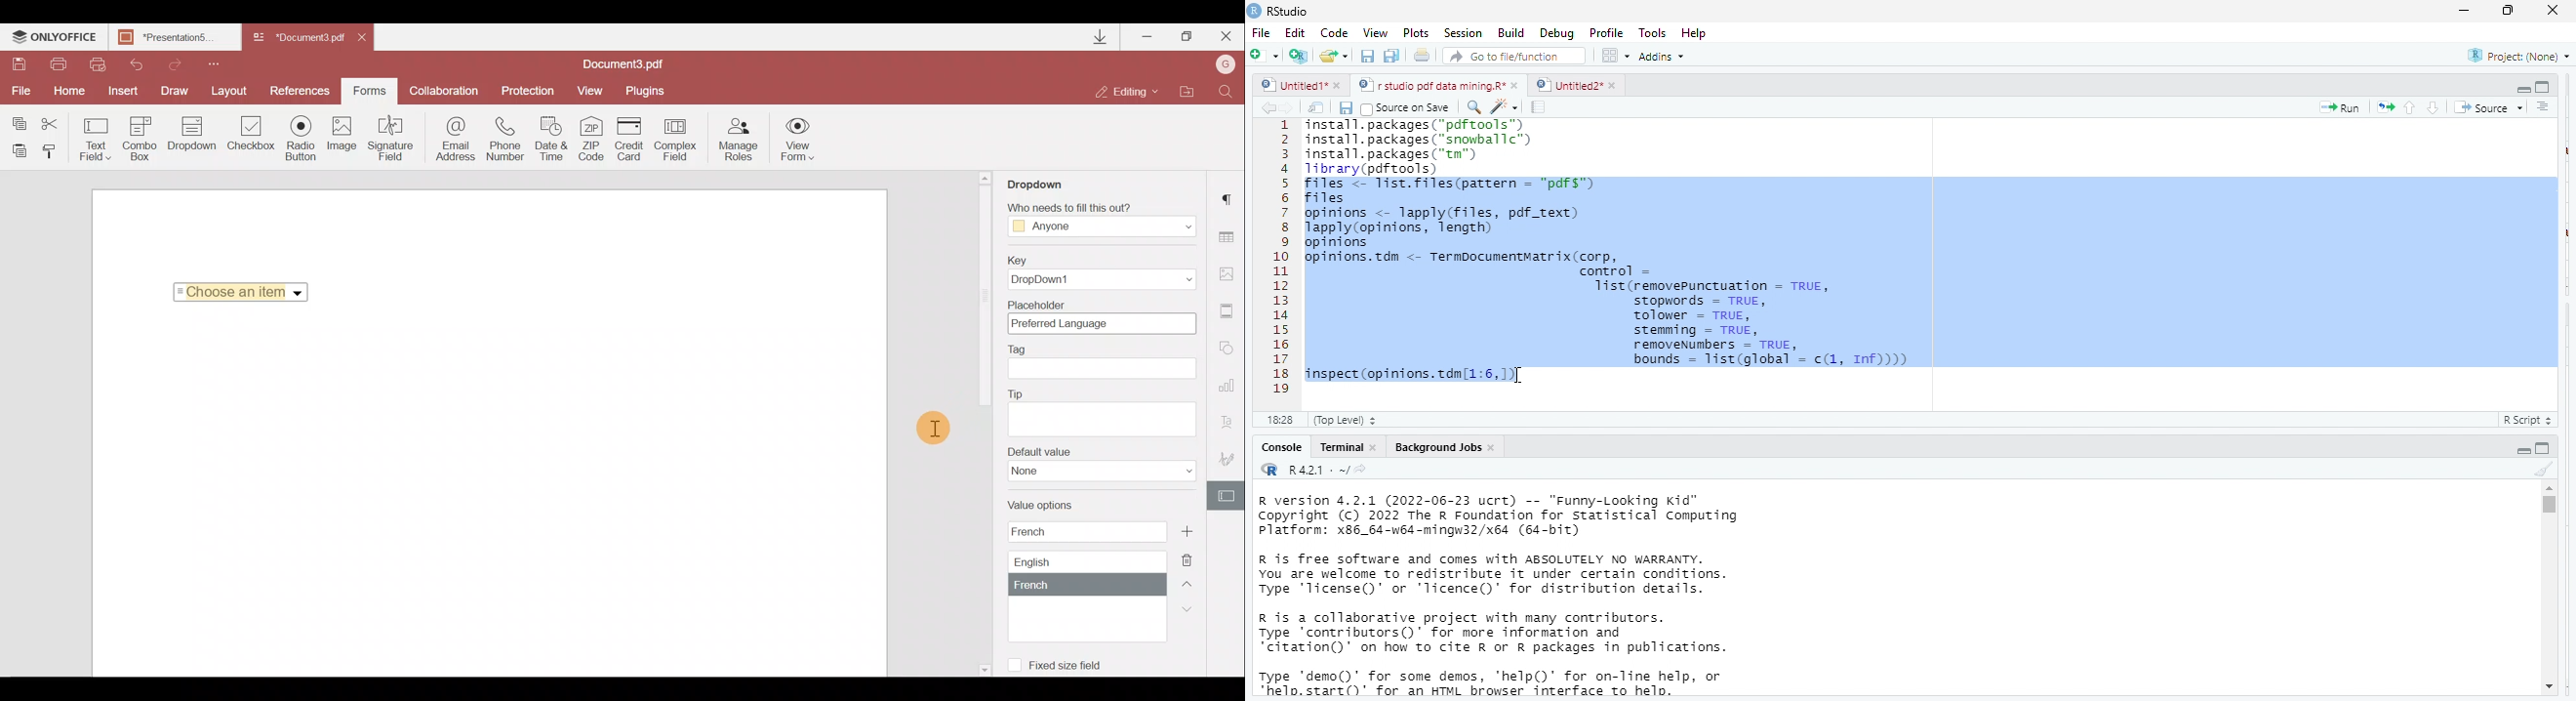  I want to click on Paste, so click(19, 150).